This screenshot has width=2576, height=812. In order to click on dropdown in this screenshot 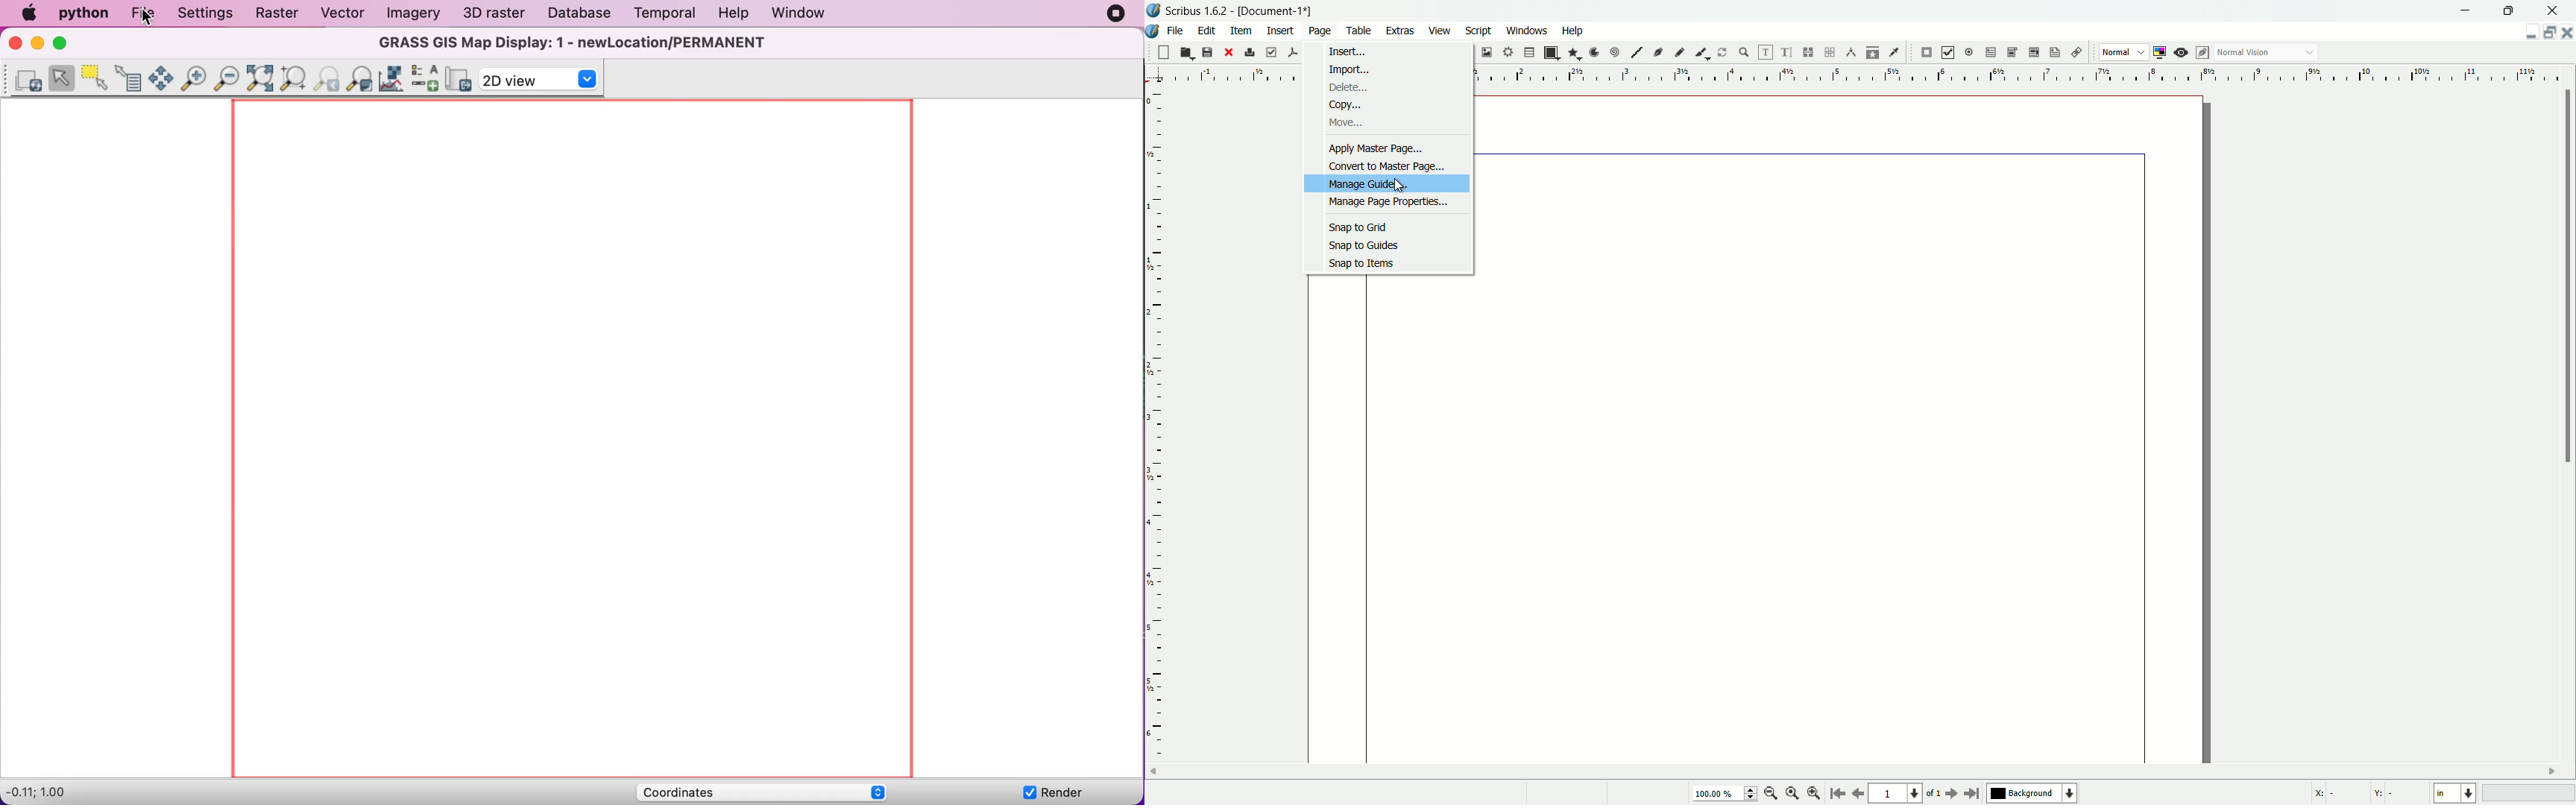, I will do `click(2310, 54)`.